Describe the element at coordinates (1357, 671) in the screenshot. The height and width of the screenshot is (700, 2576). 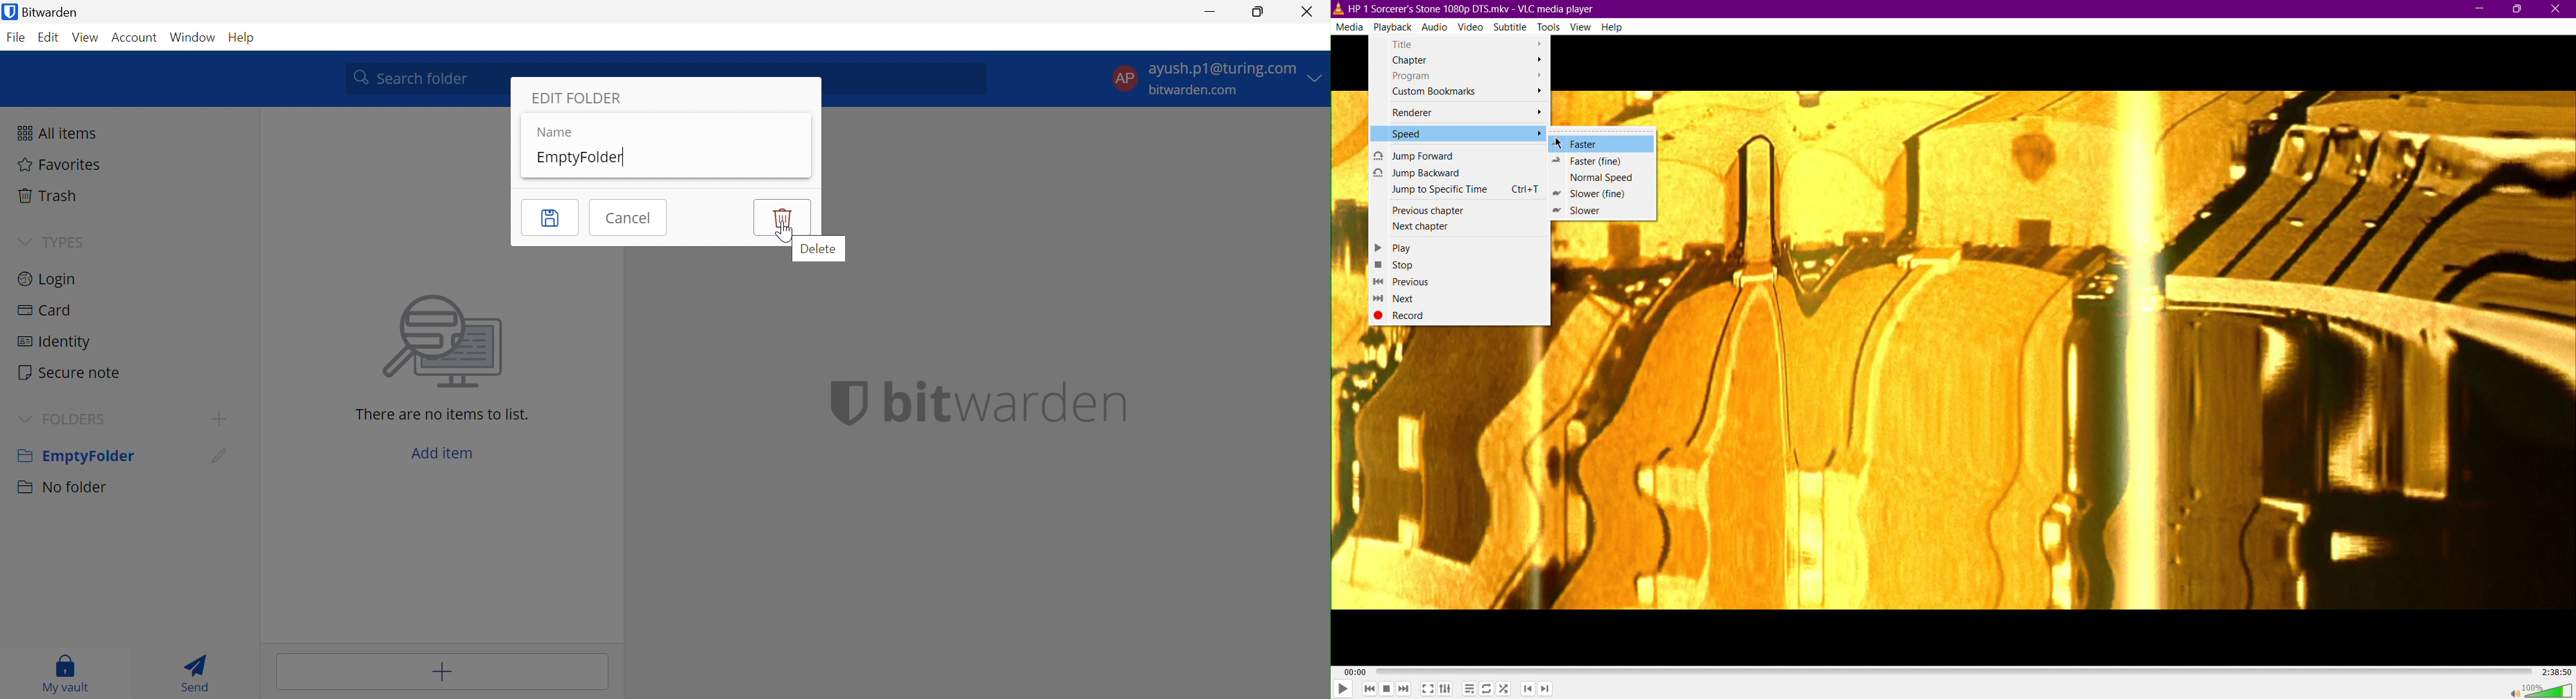
I see `00:00` at that location.